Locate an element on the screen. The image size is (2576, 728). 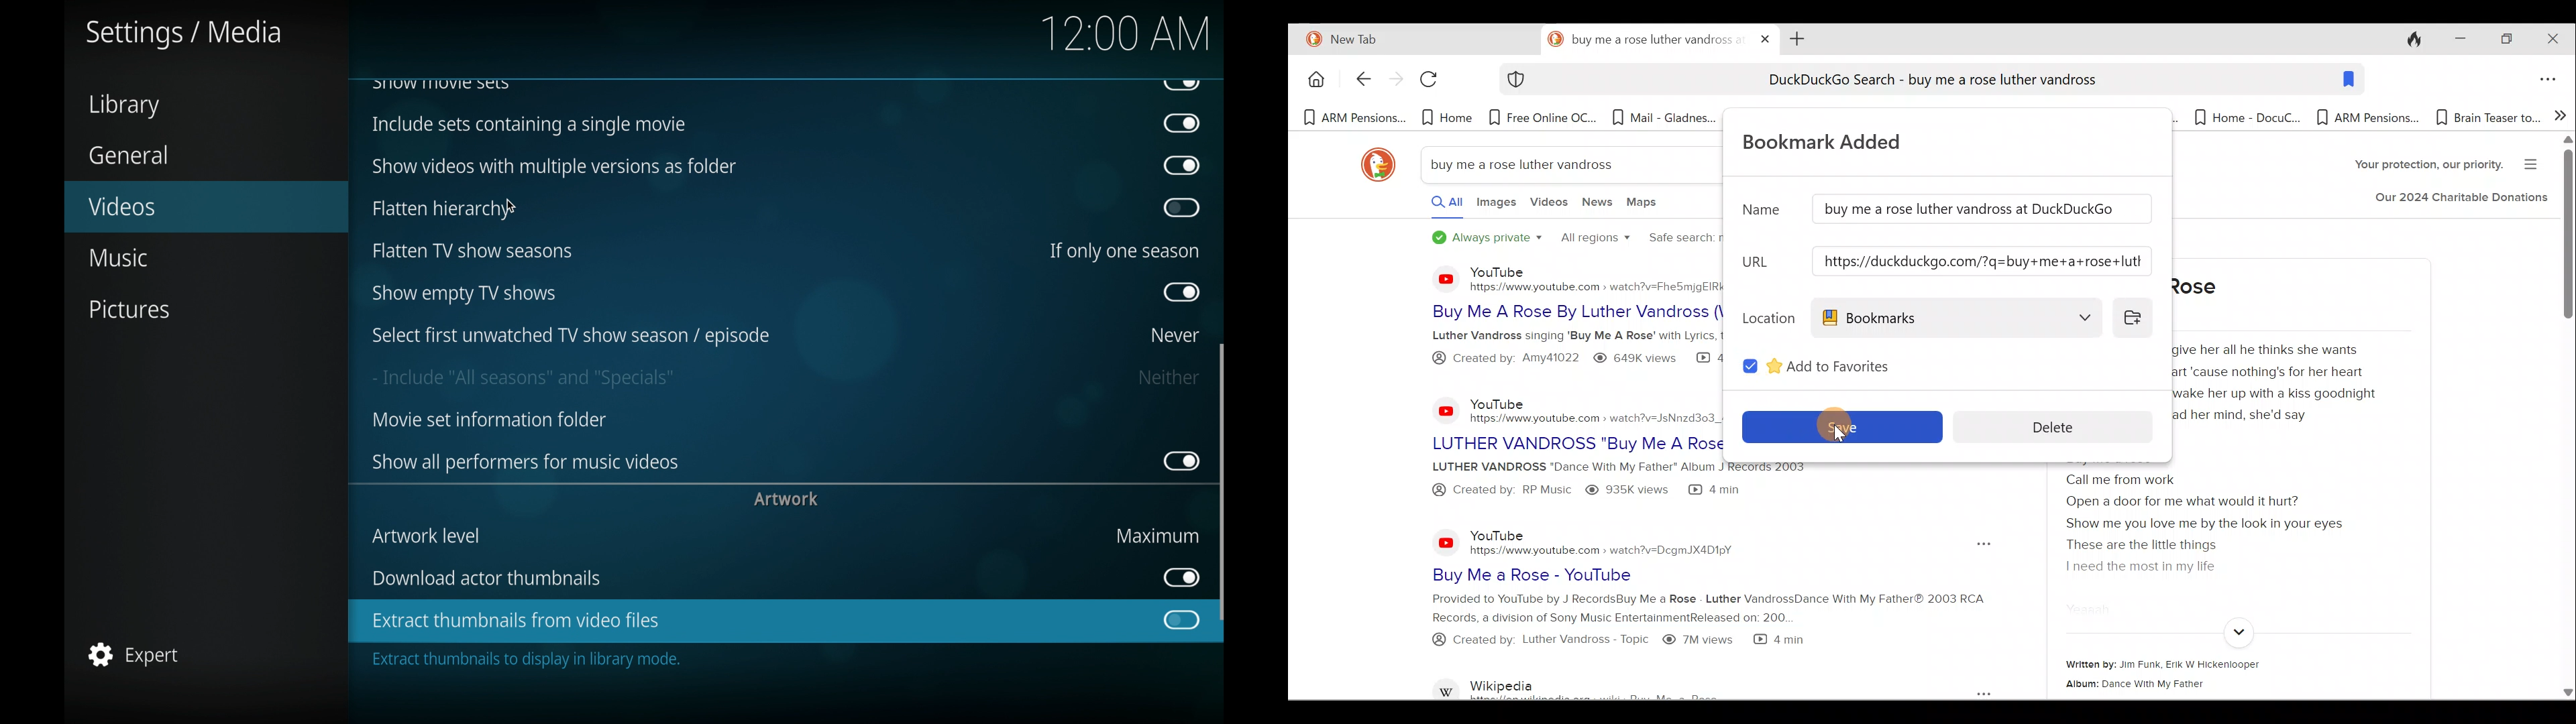
neither is located at coordinates (1170, 379).